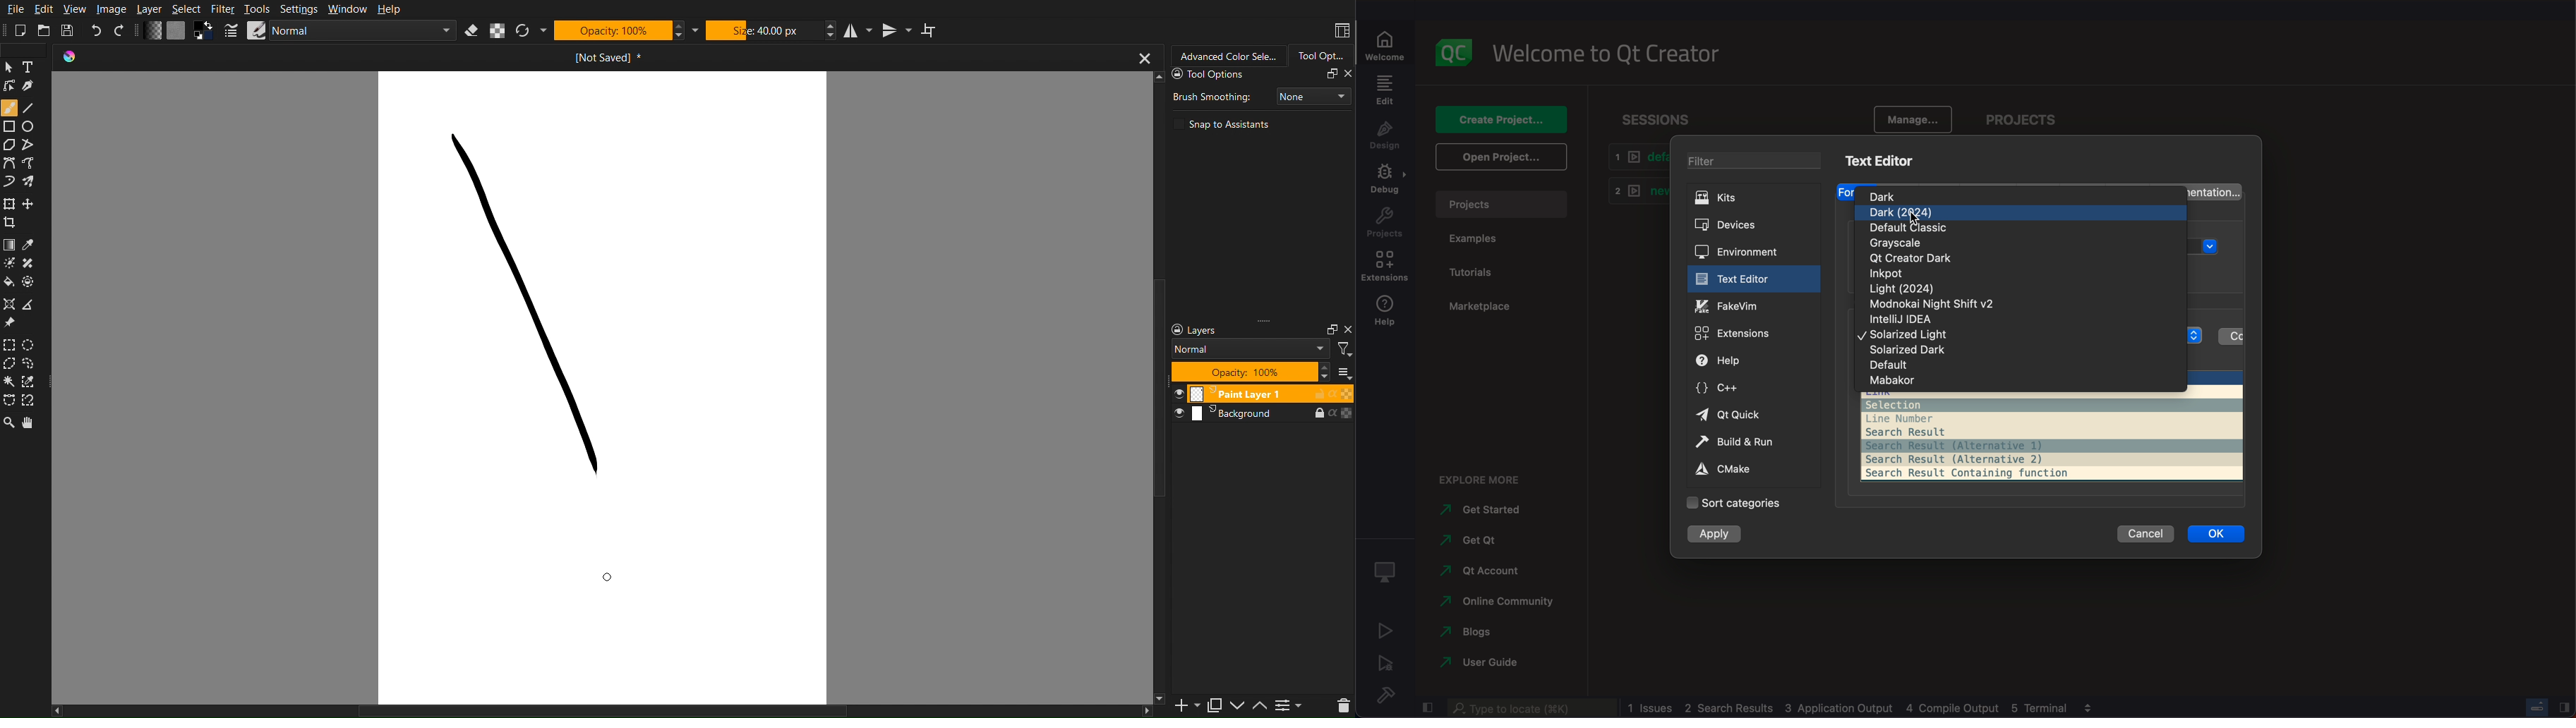  Describe the element at coordinates (1385, 664) in the screenshot. I see `run debug` at that location.